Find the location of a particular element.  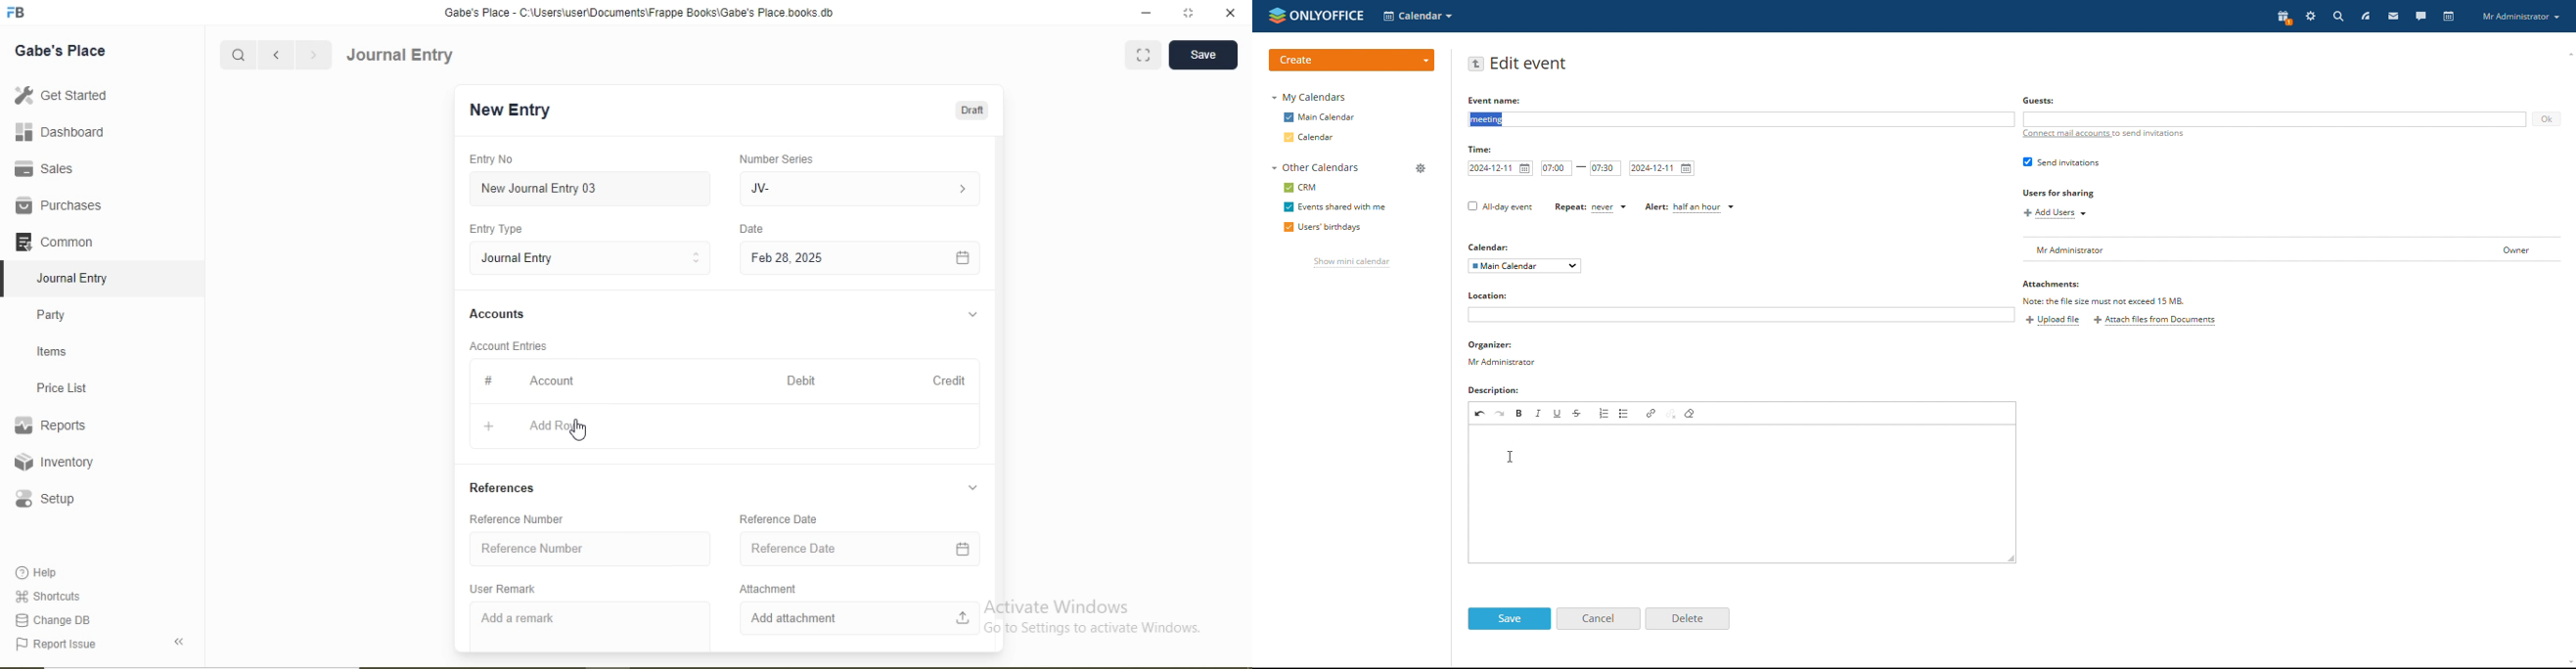

Accounts is located at coordinates (497, 313).